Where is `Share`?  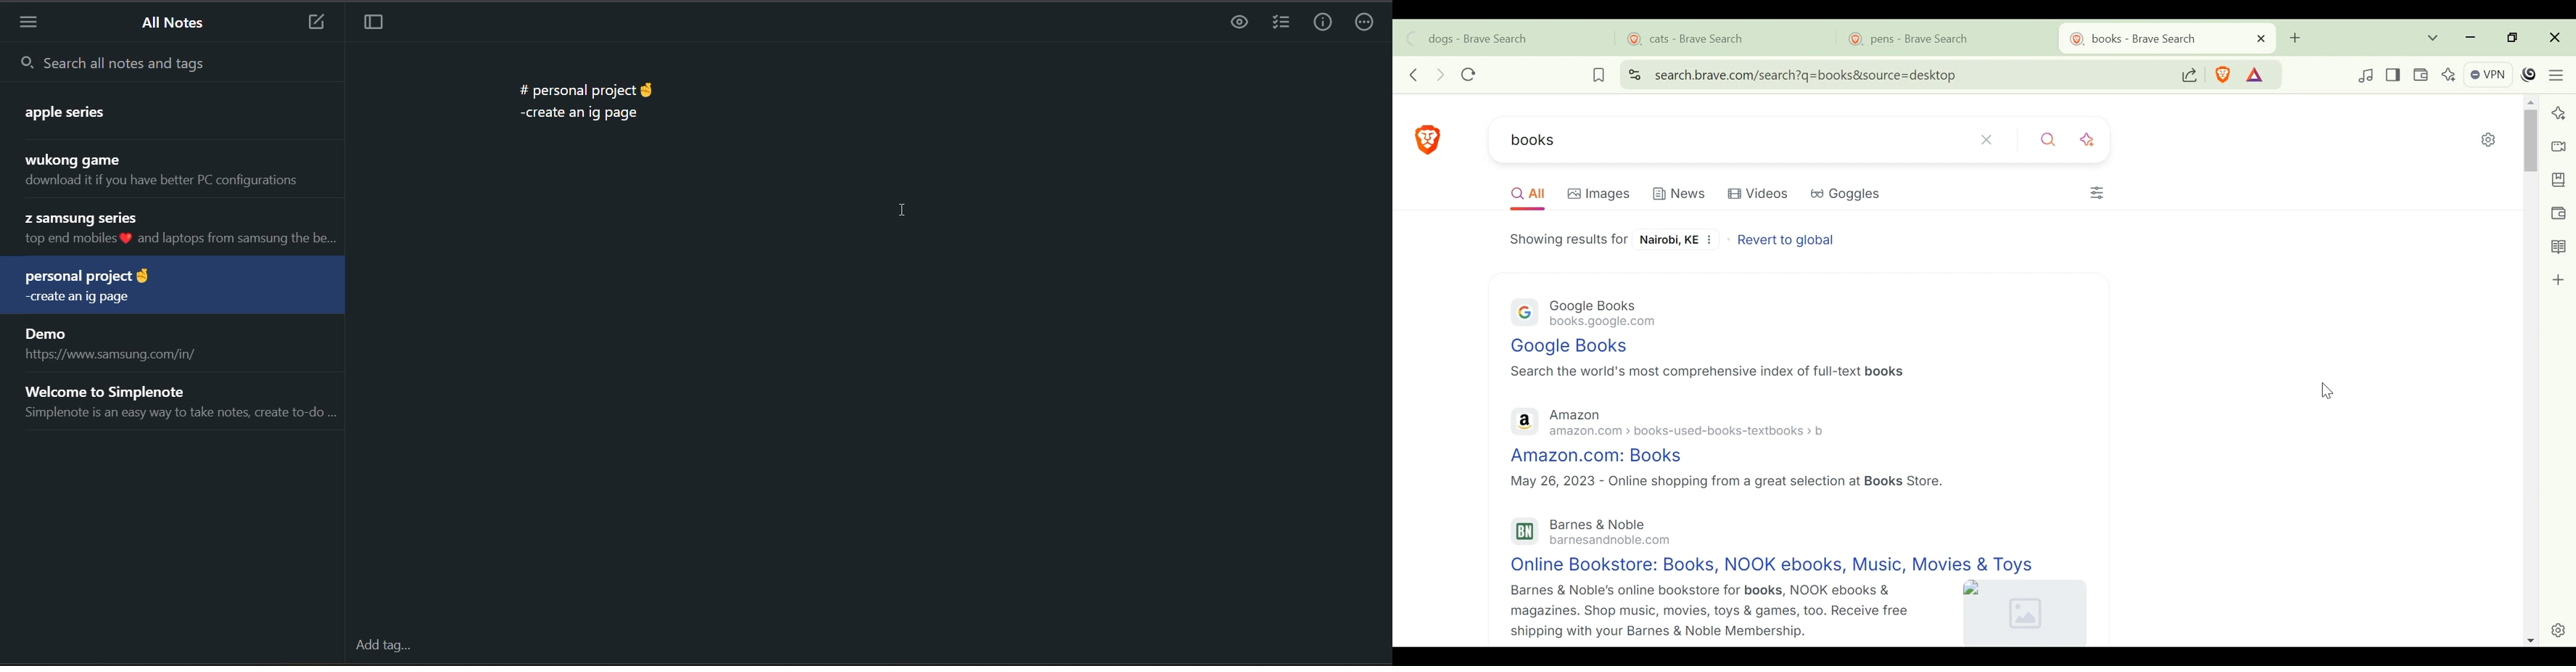
Share is located at coordinates (2190, 72).